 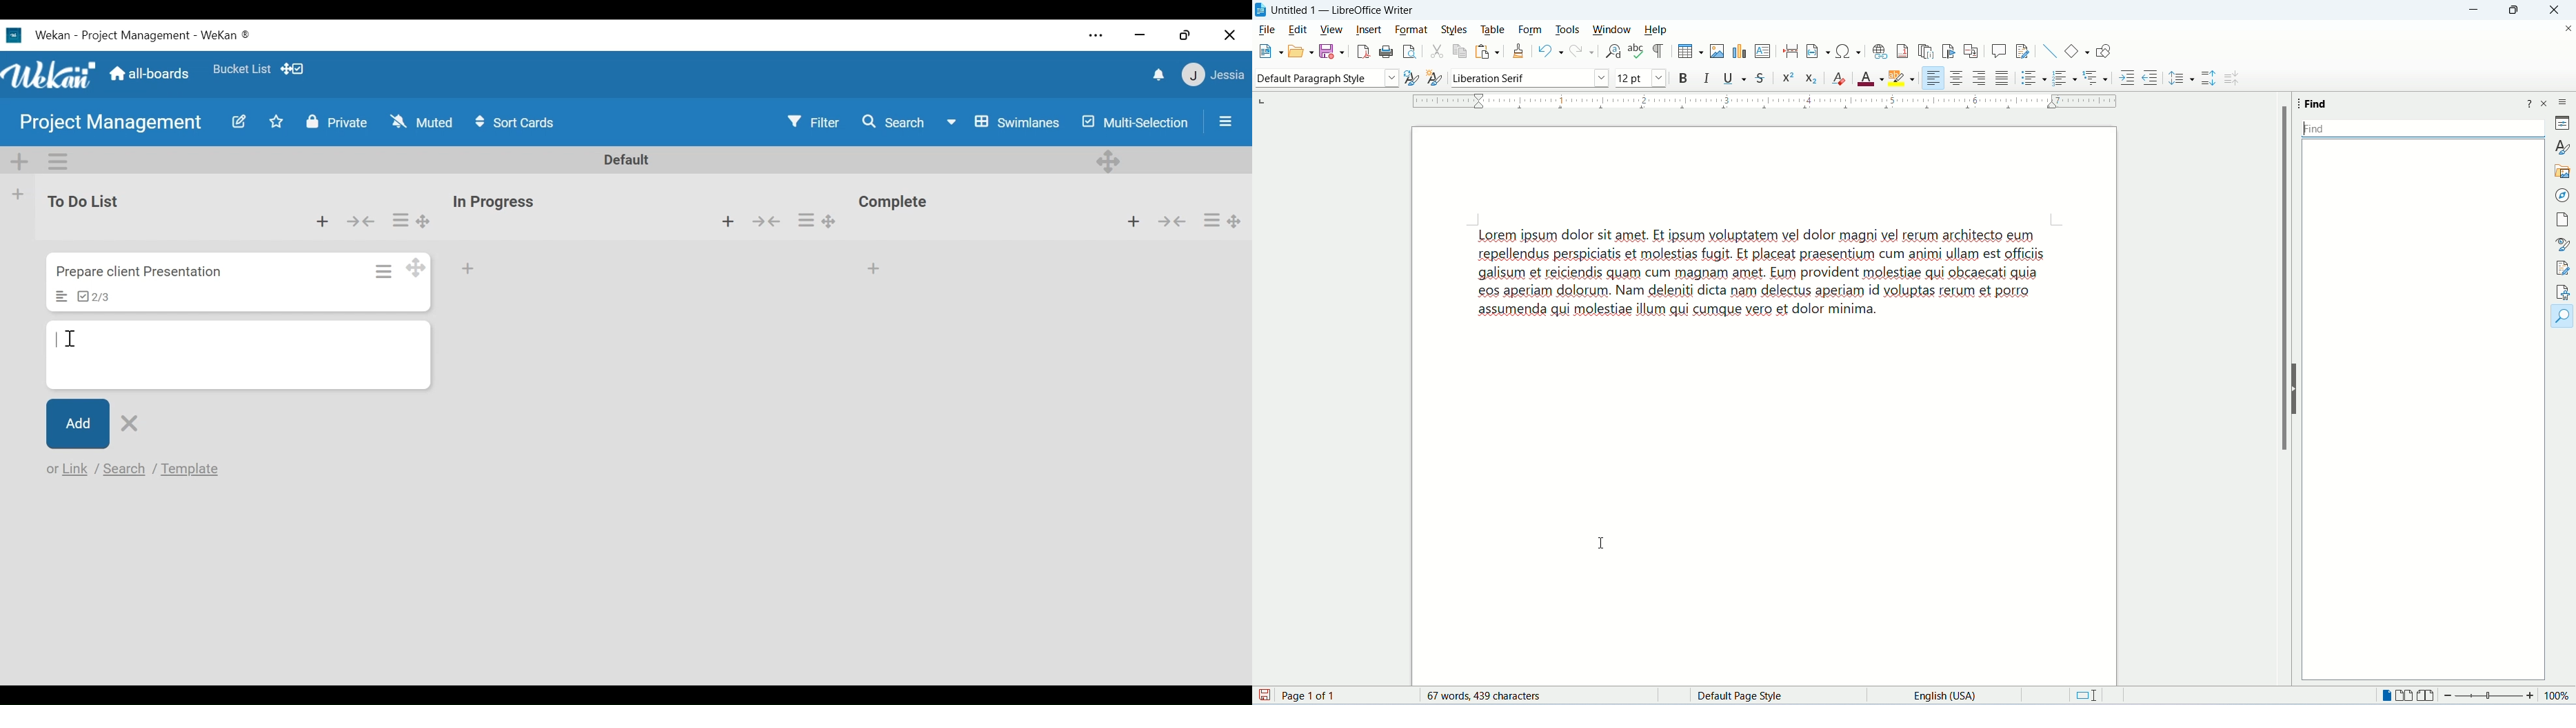 What do you see at coordinates (87, 202) in the screenshot?
I see `to do list` at bounding box center [87, 202].